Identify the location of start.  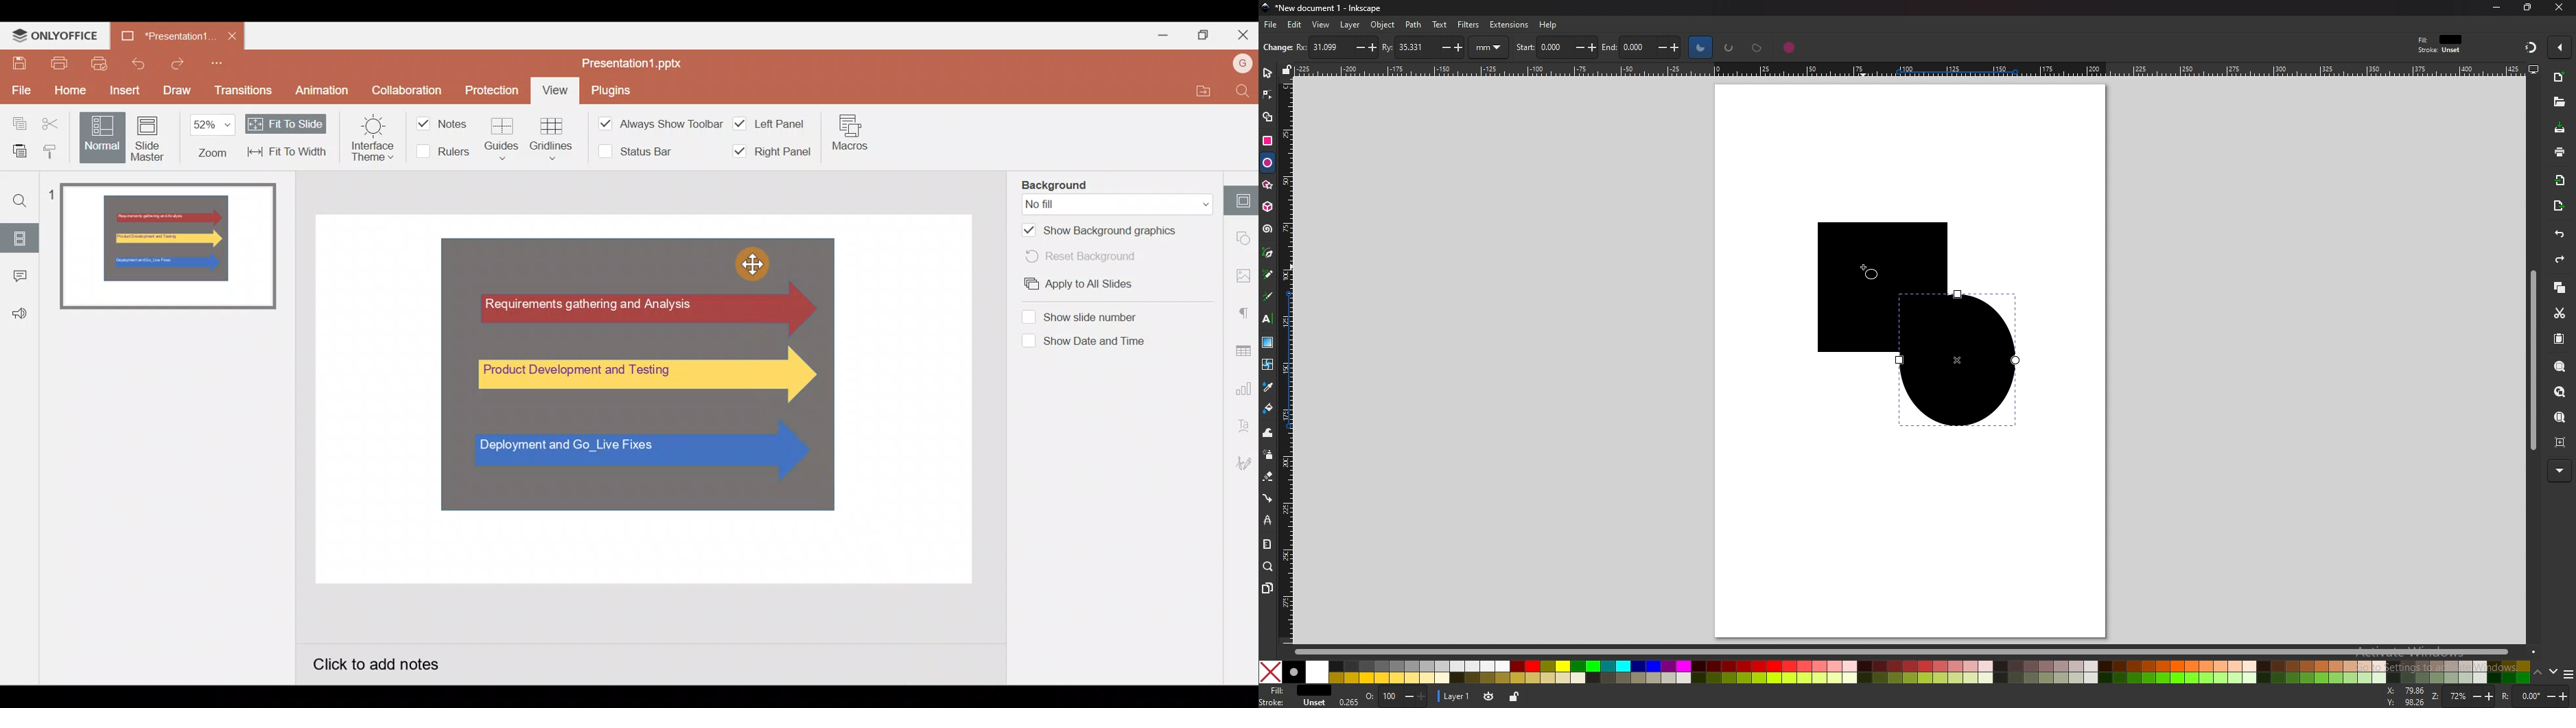
(1557, 46).